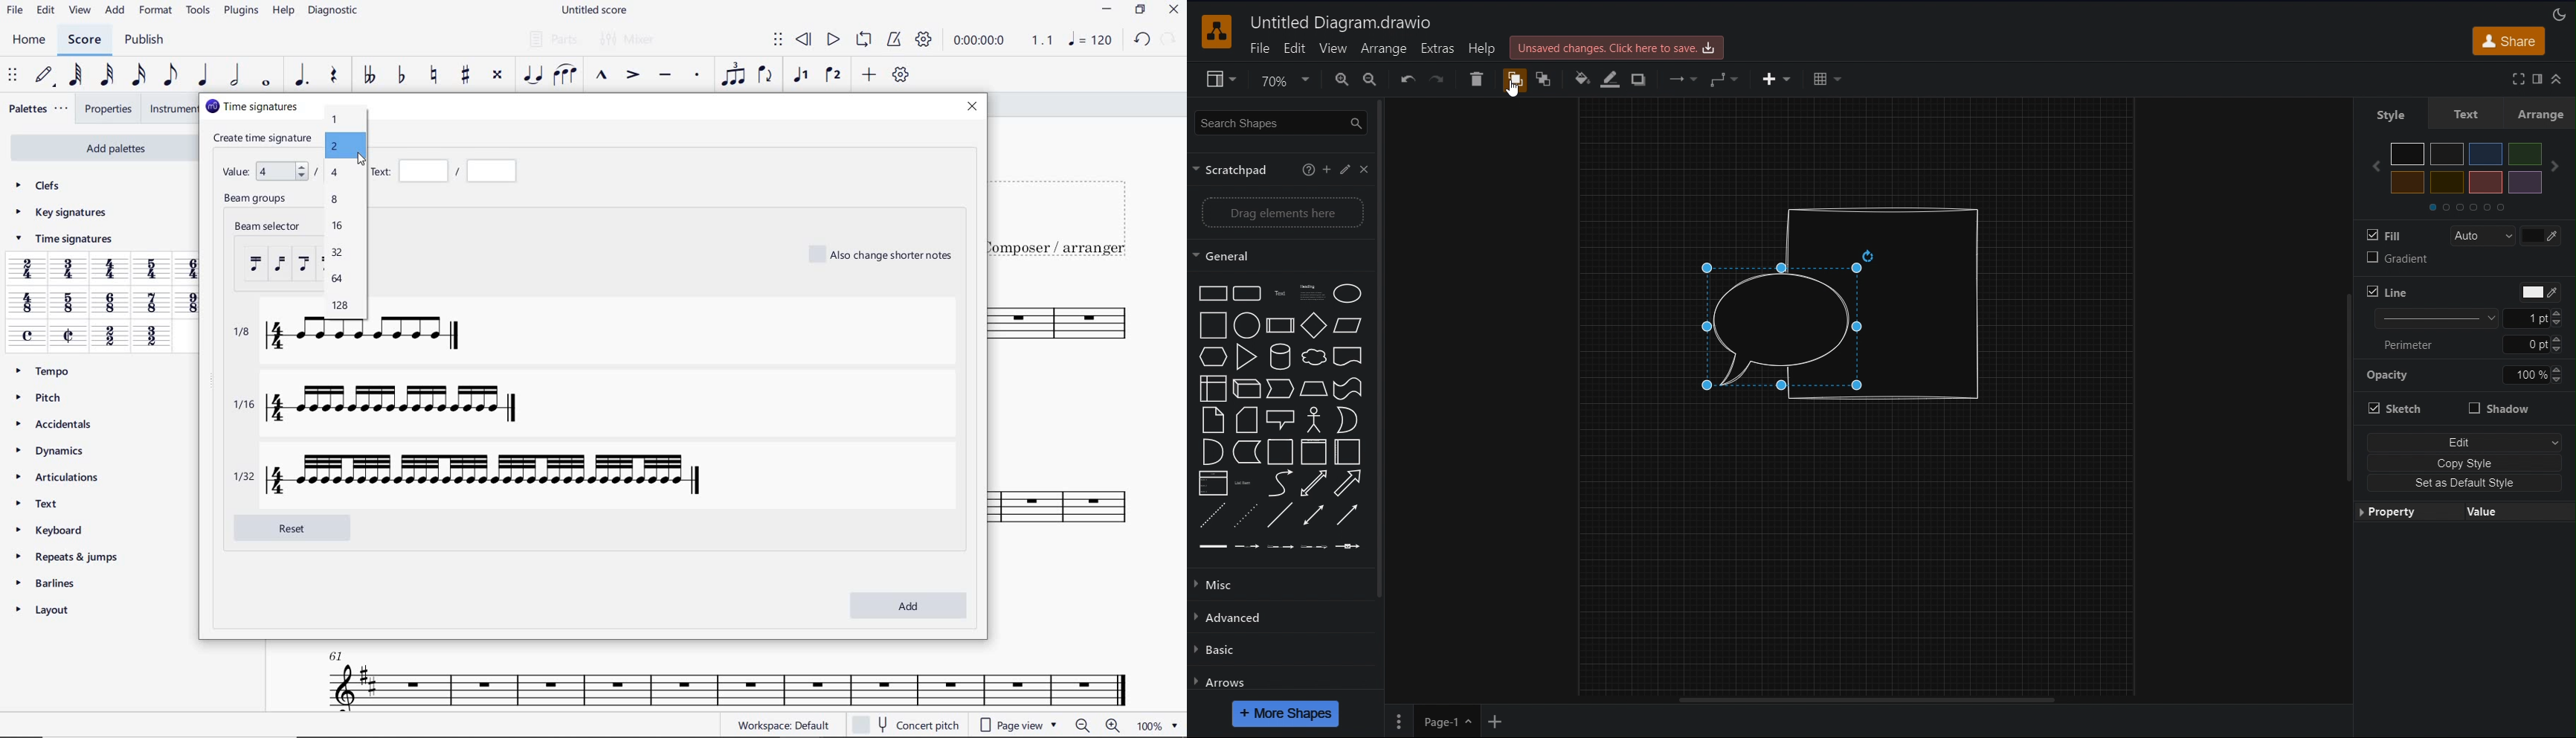  I want to click on FILE NAME, so click(596, 12).